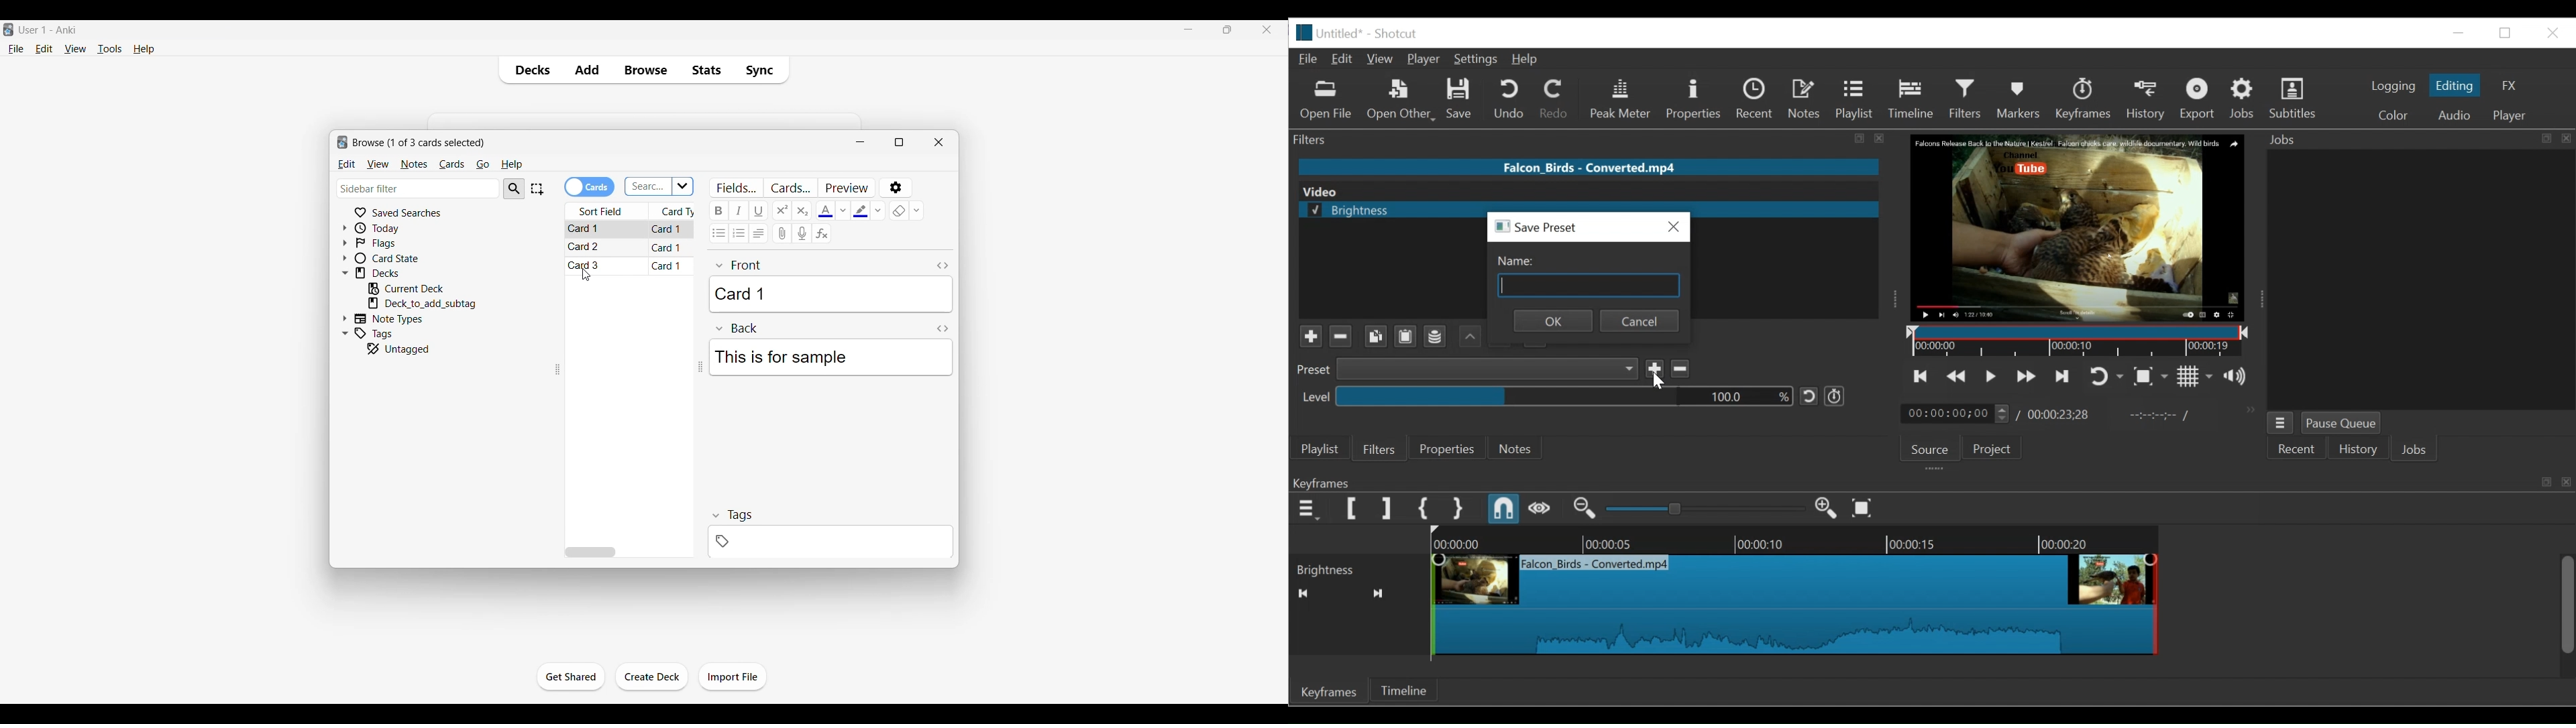 The height and width of the screenshot is (728, 2576). What do you see at coordinates (759, 210) in the screenshot?
I see `Underline text` at bounding box center [759, 210].